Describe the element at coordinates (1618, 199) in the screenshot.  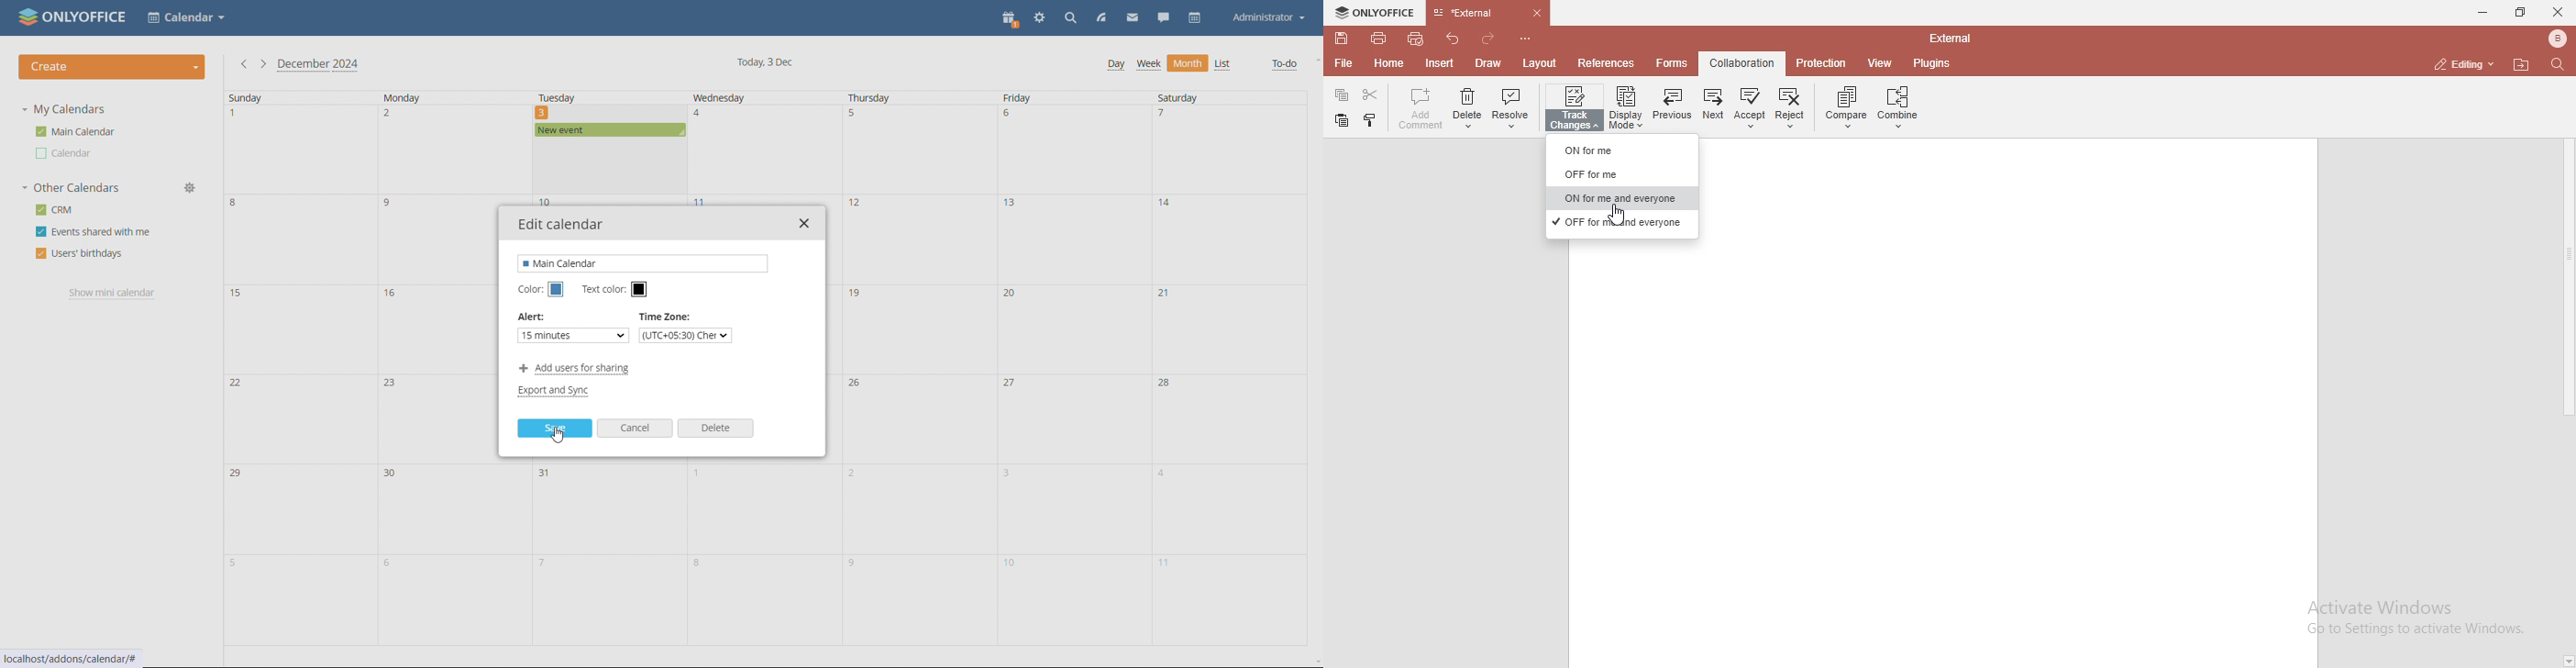
I see `ON for me and everyone` at that location.